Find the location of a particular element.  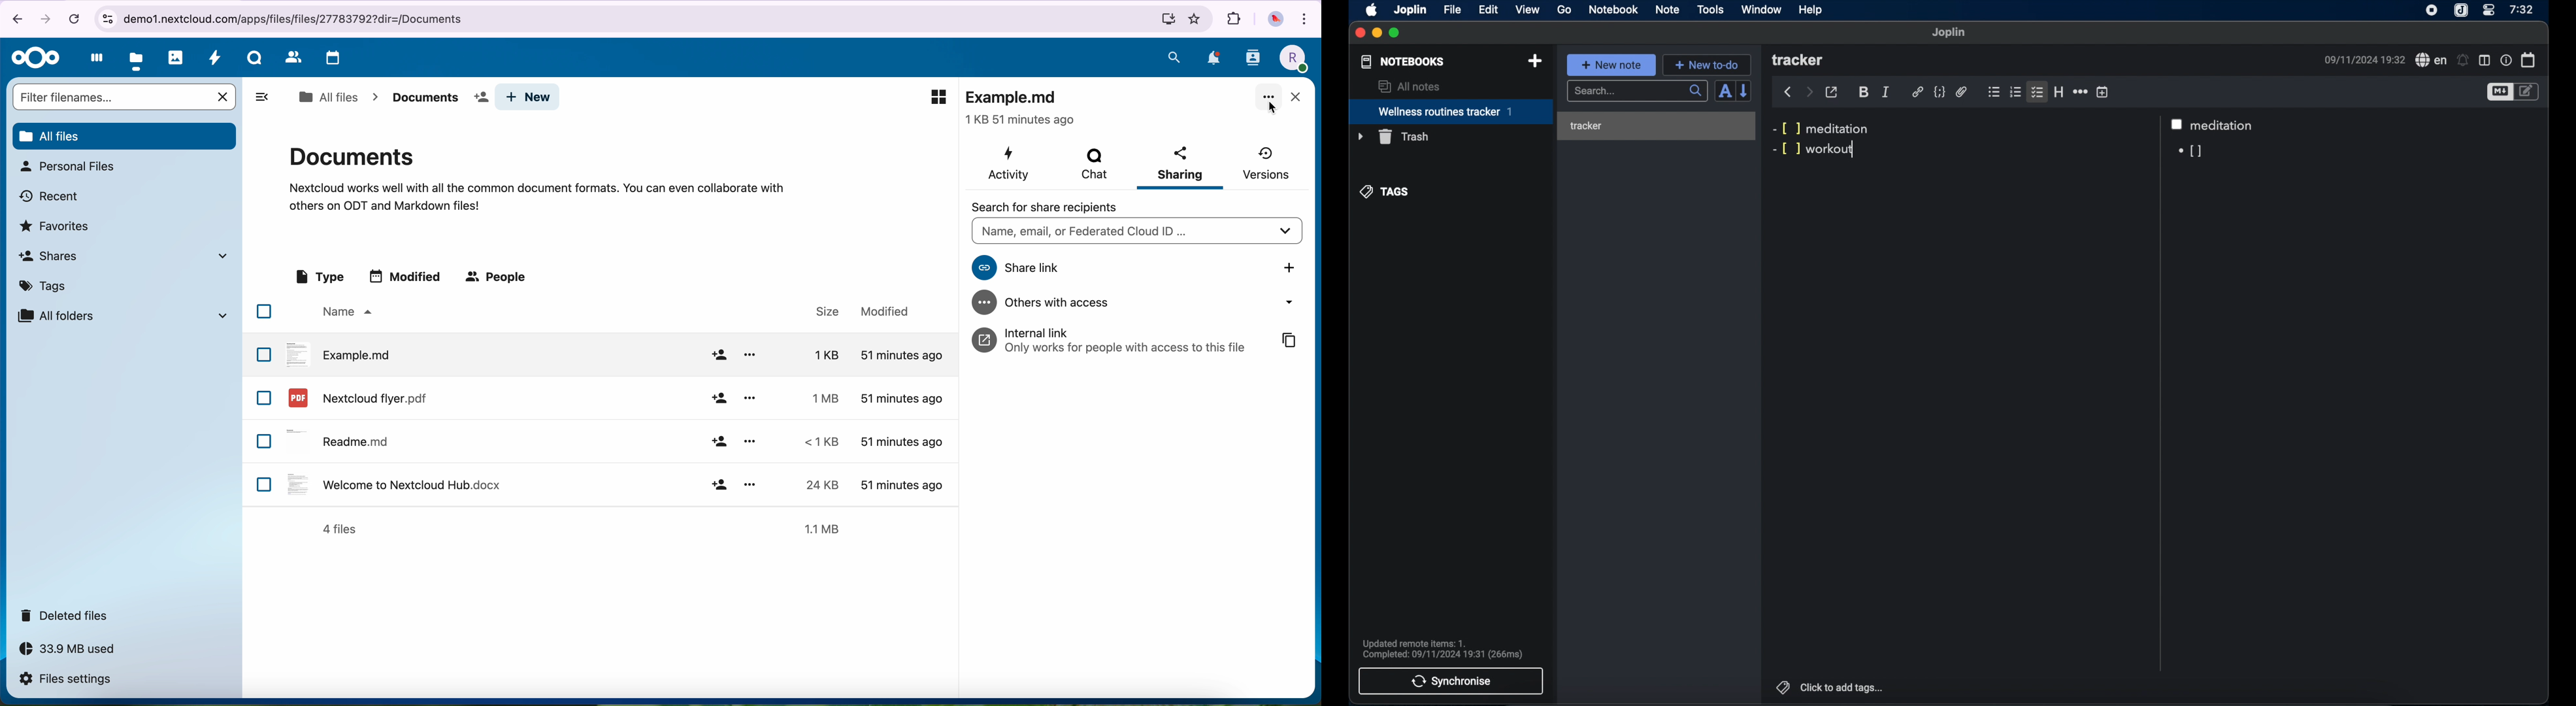

edit is located at coordinates (1488, 10).